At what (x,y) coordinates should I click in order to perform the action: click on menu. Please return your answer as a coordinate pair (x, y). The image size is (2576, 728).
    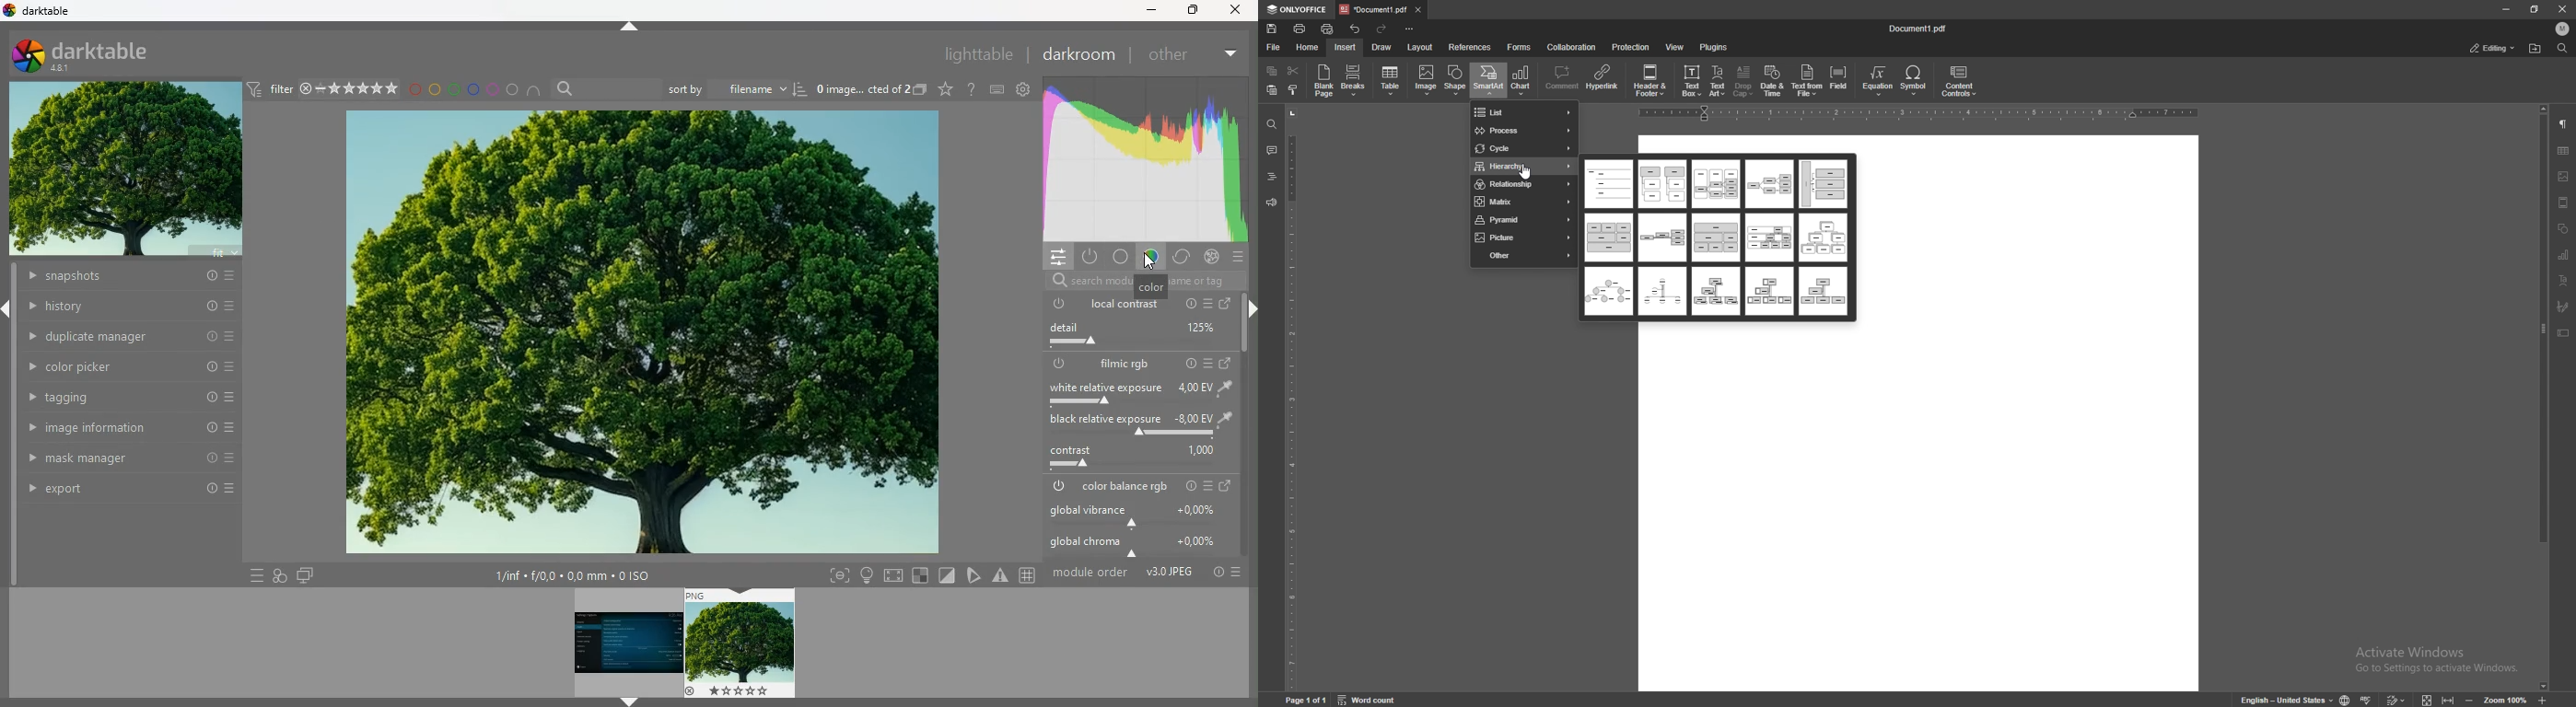
    Looking at the image, I should click on (1209, 363).